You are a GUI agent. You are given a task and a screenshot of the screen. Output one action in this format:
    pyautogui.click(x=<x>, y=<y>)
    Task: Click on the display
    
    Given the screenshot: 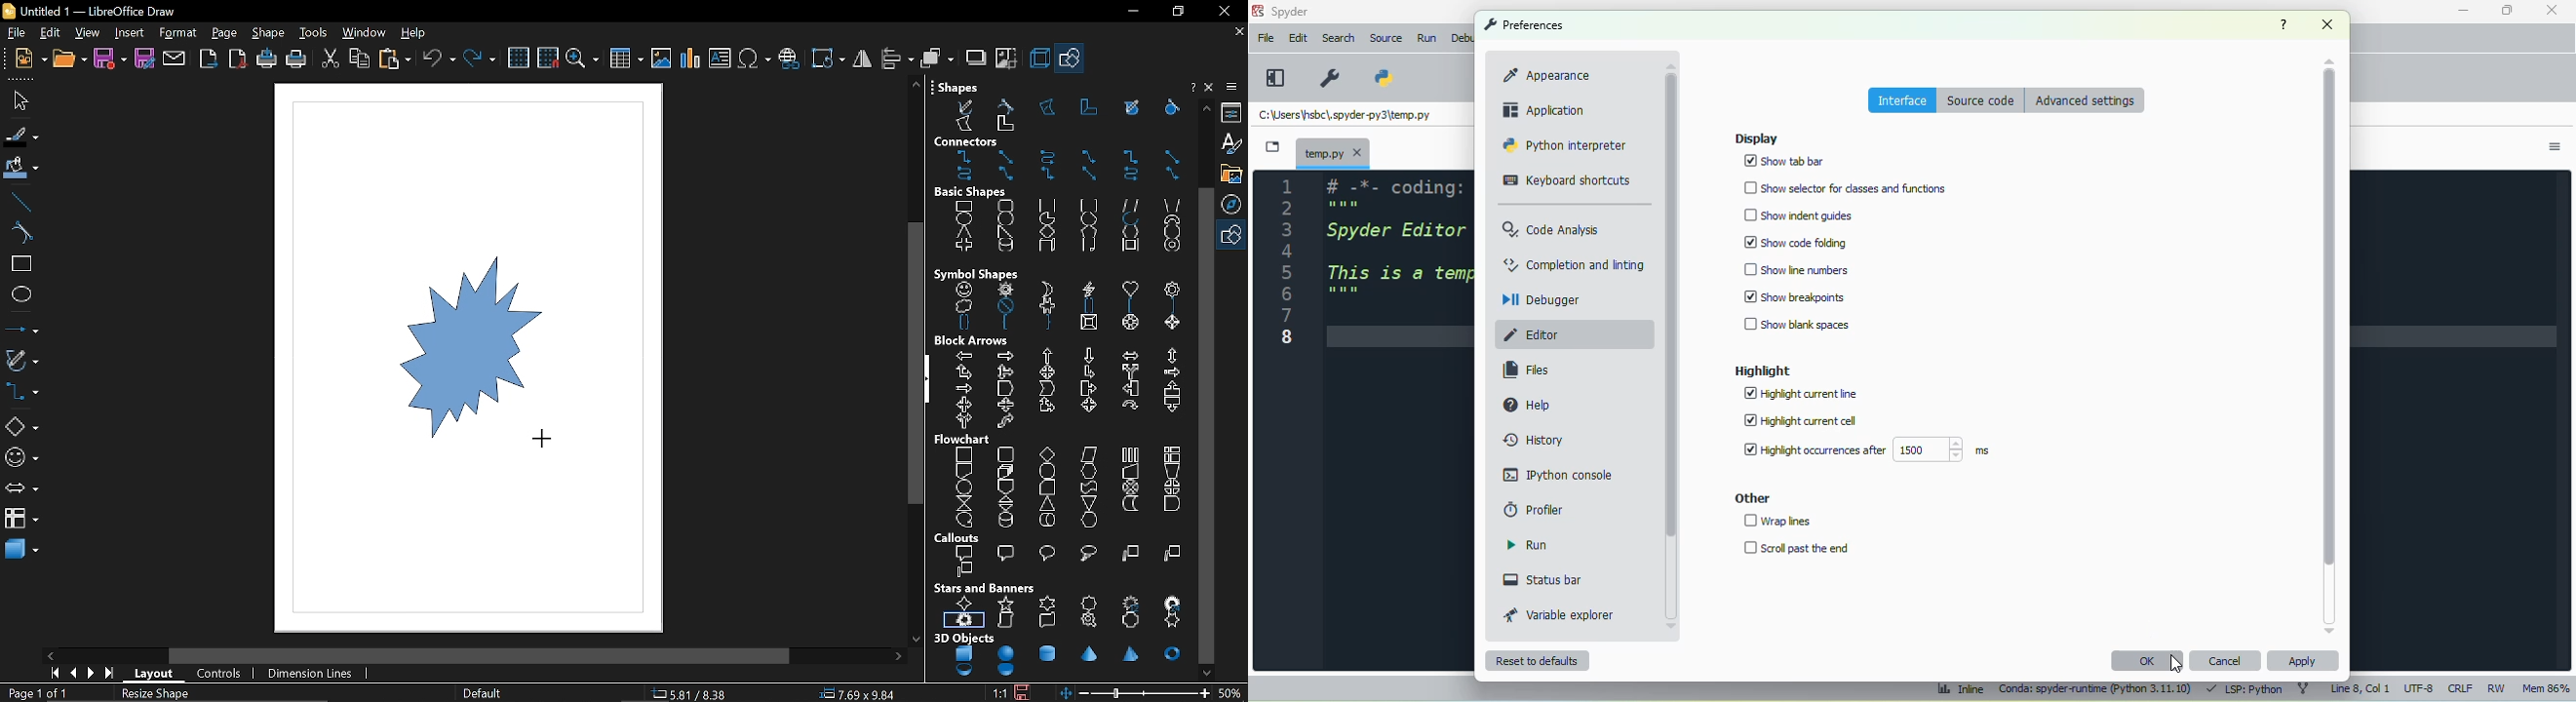 What is the action you would take?
    pyautogui.click(x=1757, y=139)
    